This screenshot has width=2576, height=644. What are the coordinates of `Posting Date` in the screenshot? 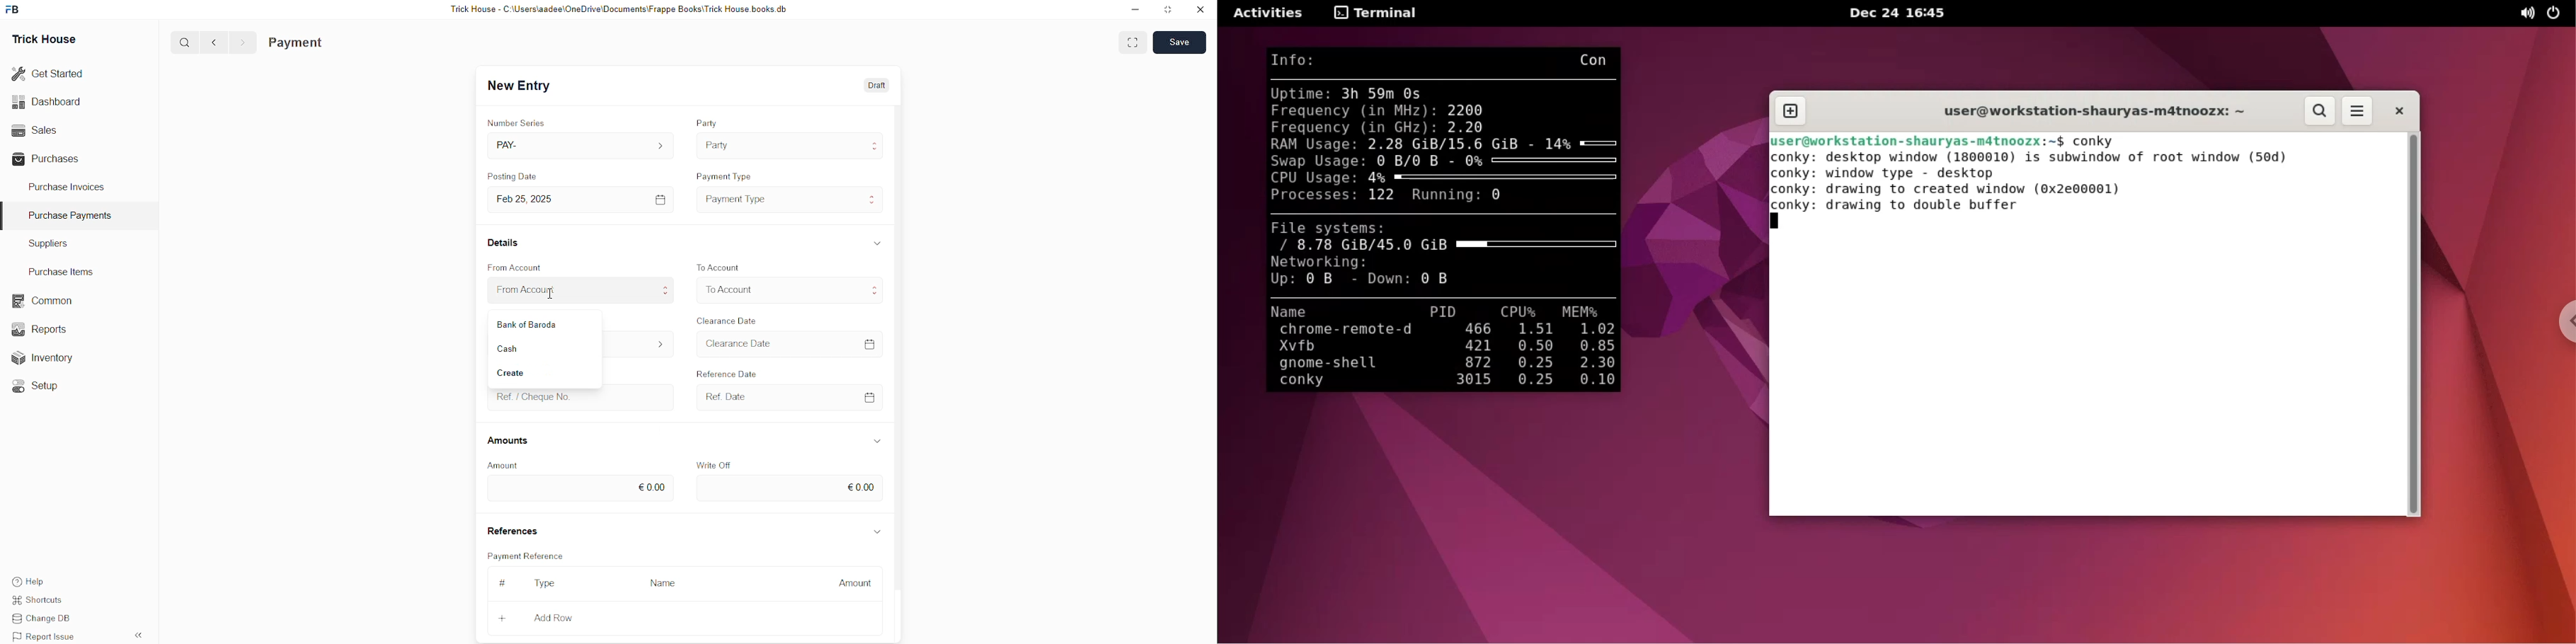 It's located at (521, 177).